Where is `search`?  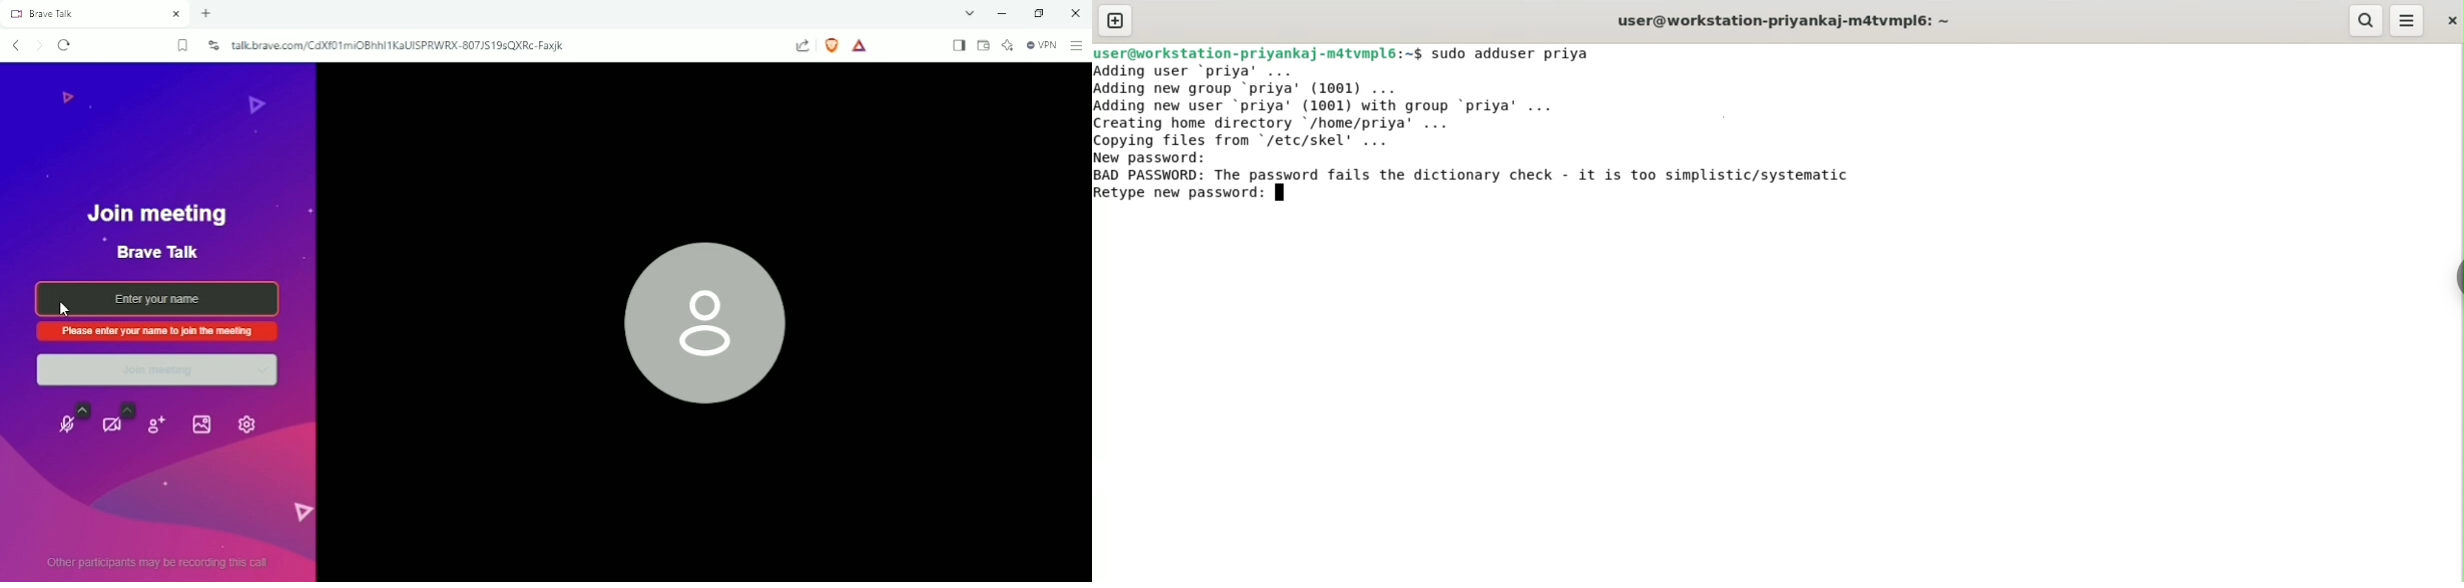 search is located at coordinates (2365, 20).